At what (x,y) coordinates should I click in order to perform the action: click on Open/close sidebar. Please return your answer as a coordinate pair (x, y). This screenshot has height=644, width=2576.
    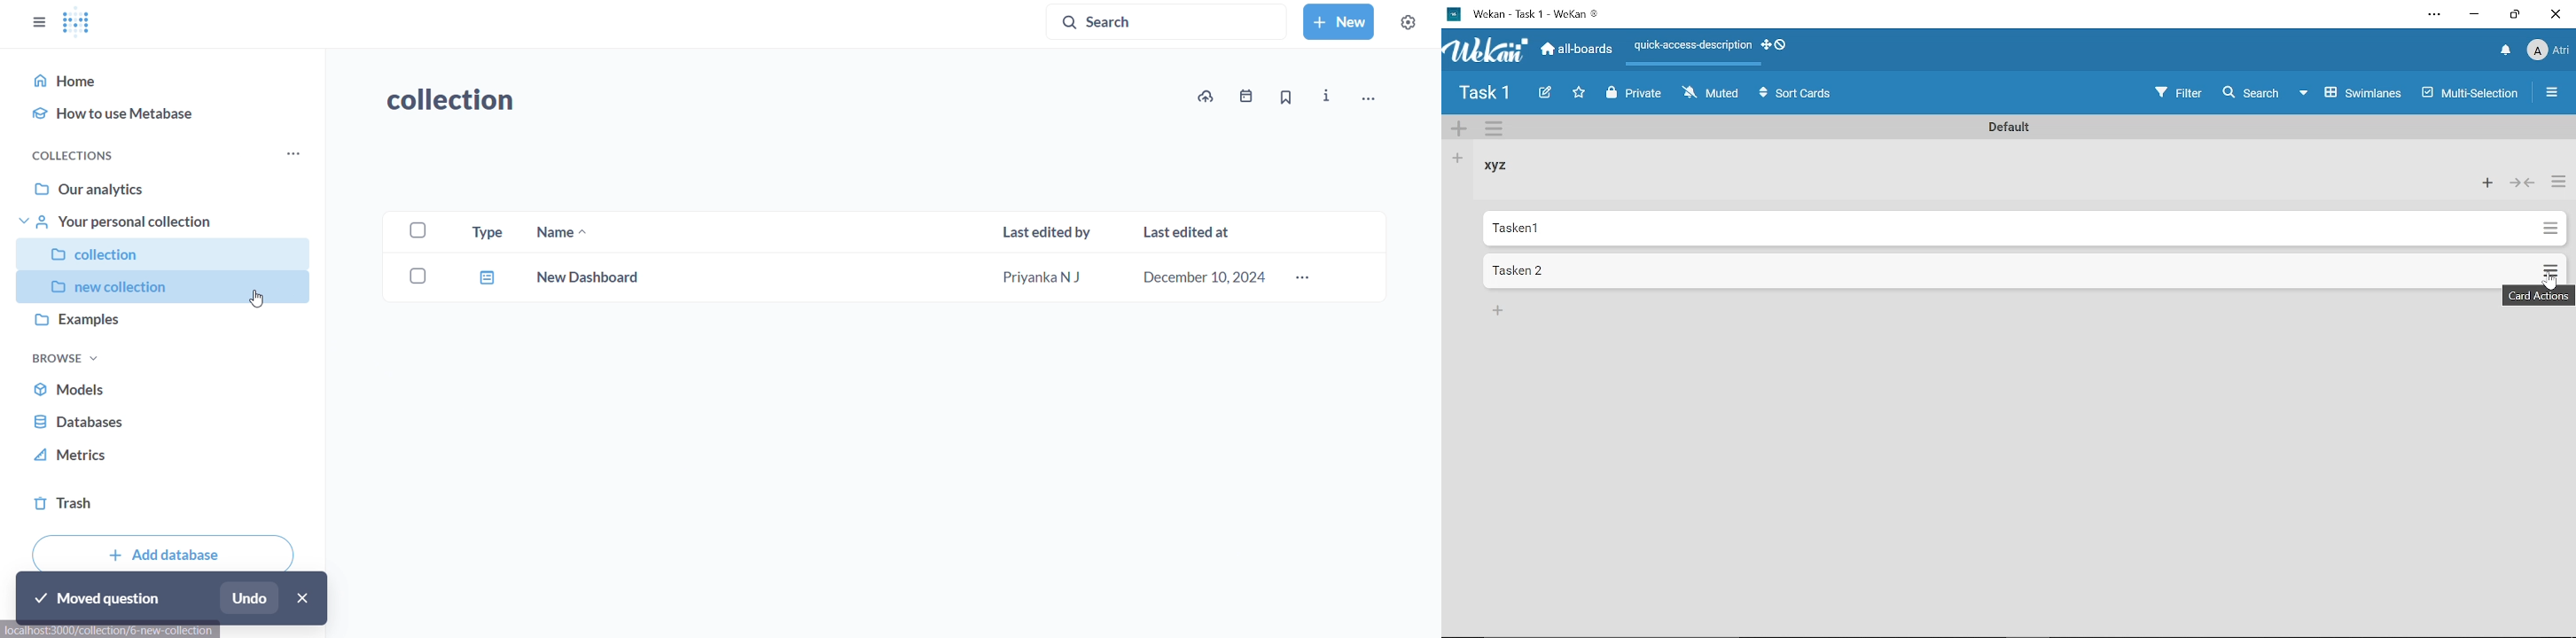
    Looking at the image, I should click on (2552, 96).